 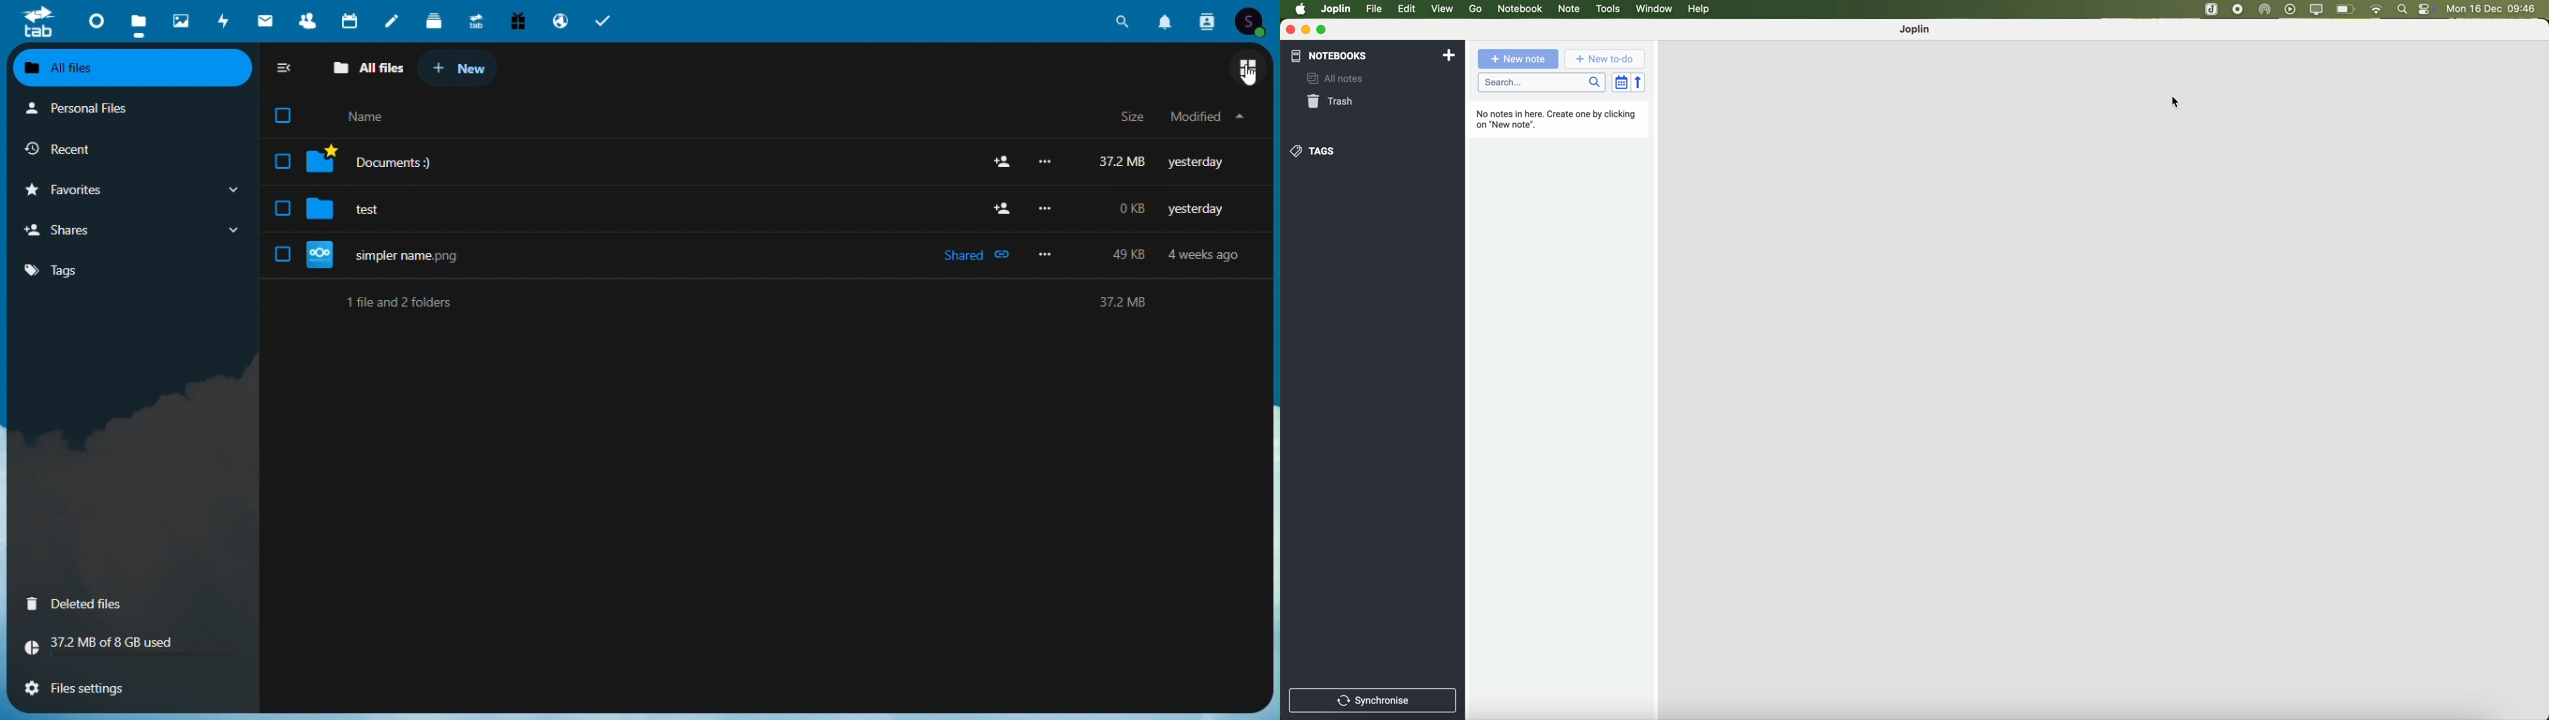 What do you see at coordinates (97, 20) in the screenshot?
I see `dashboard` at bounding box center [97, 20].